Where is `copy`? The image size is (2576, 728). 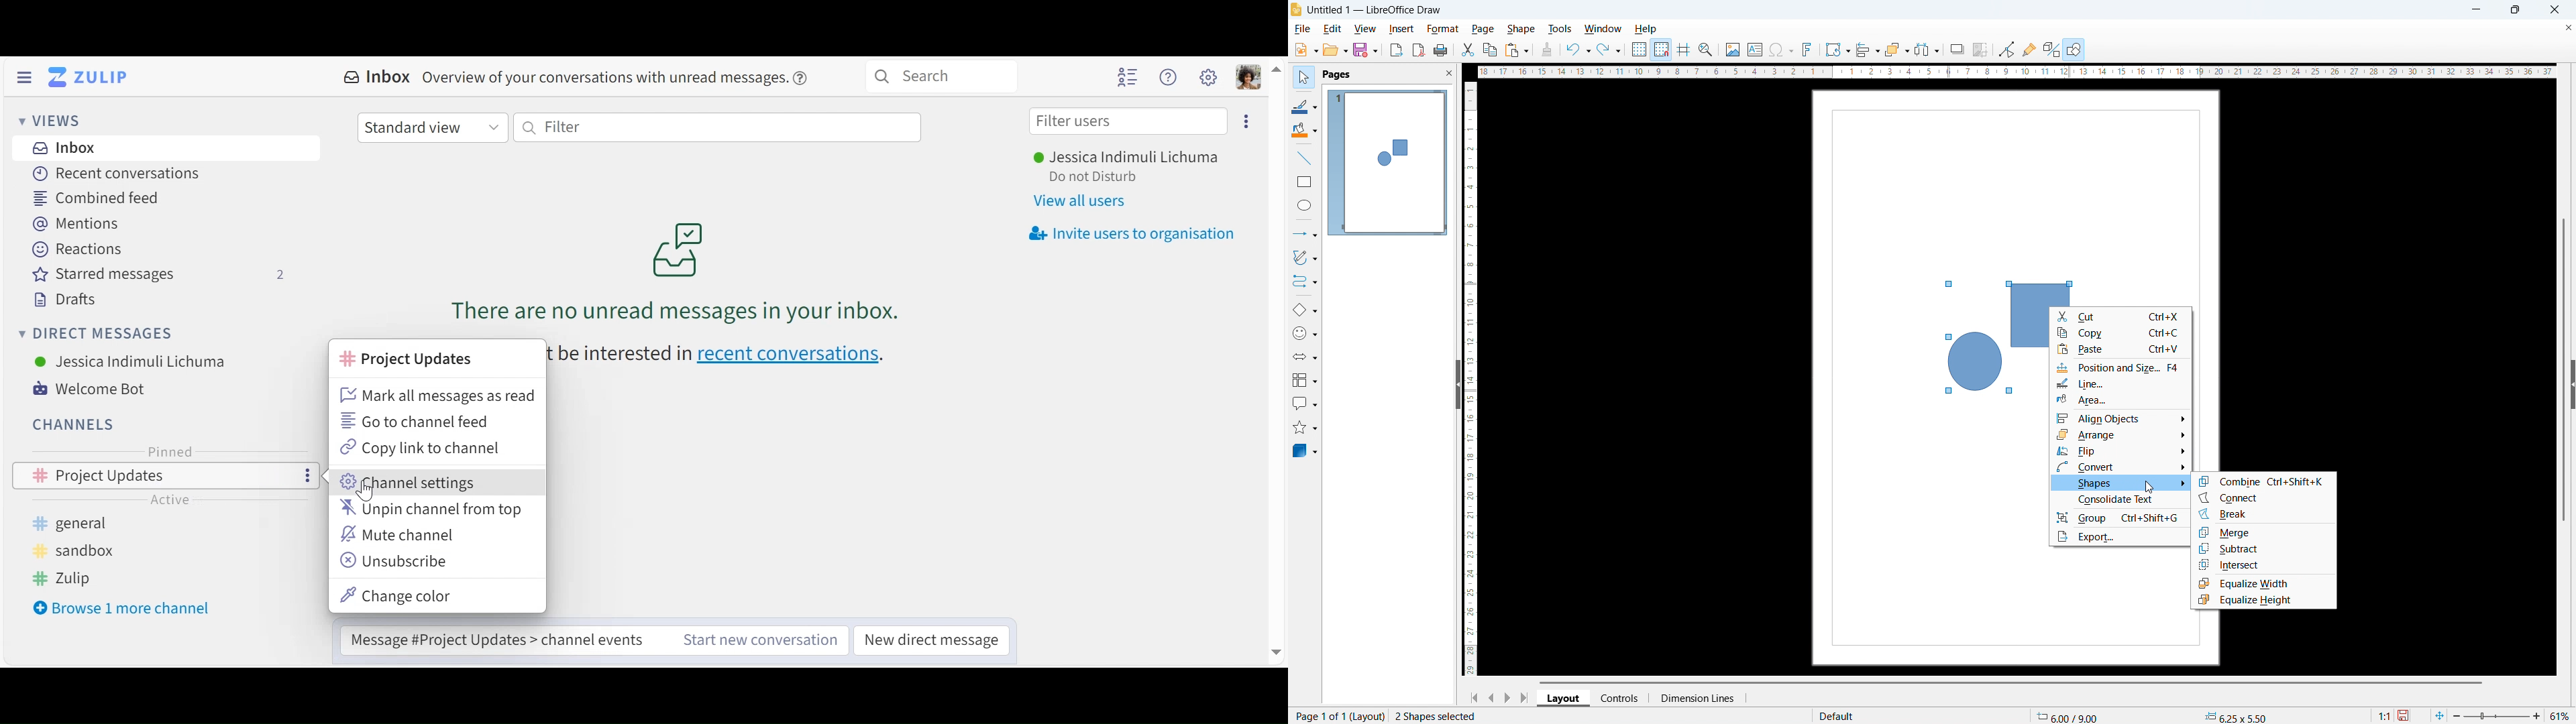
copy is located at coordinates (1491, 50).